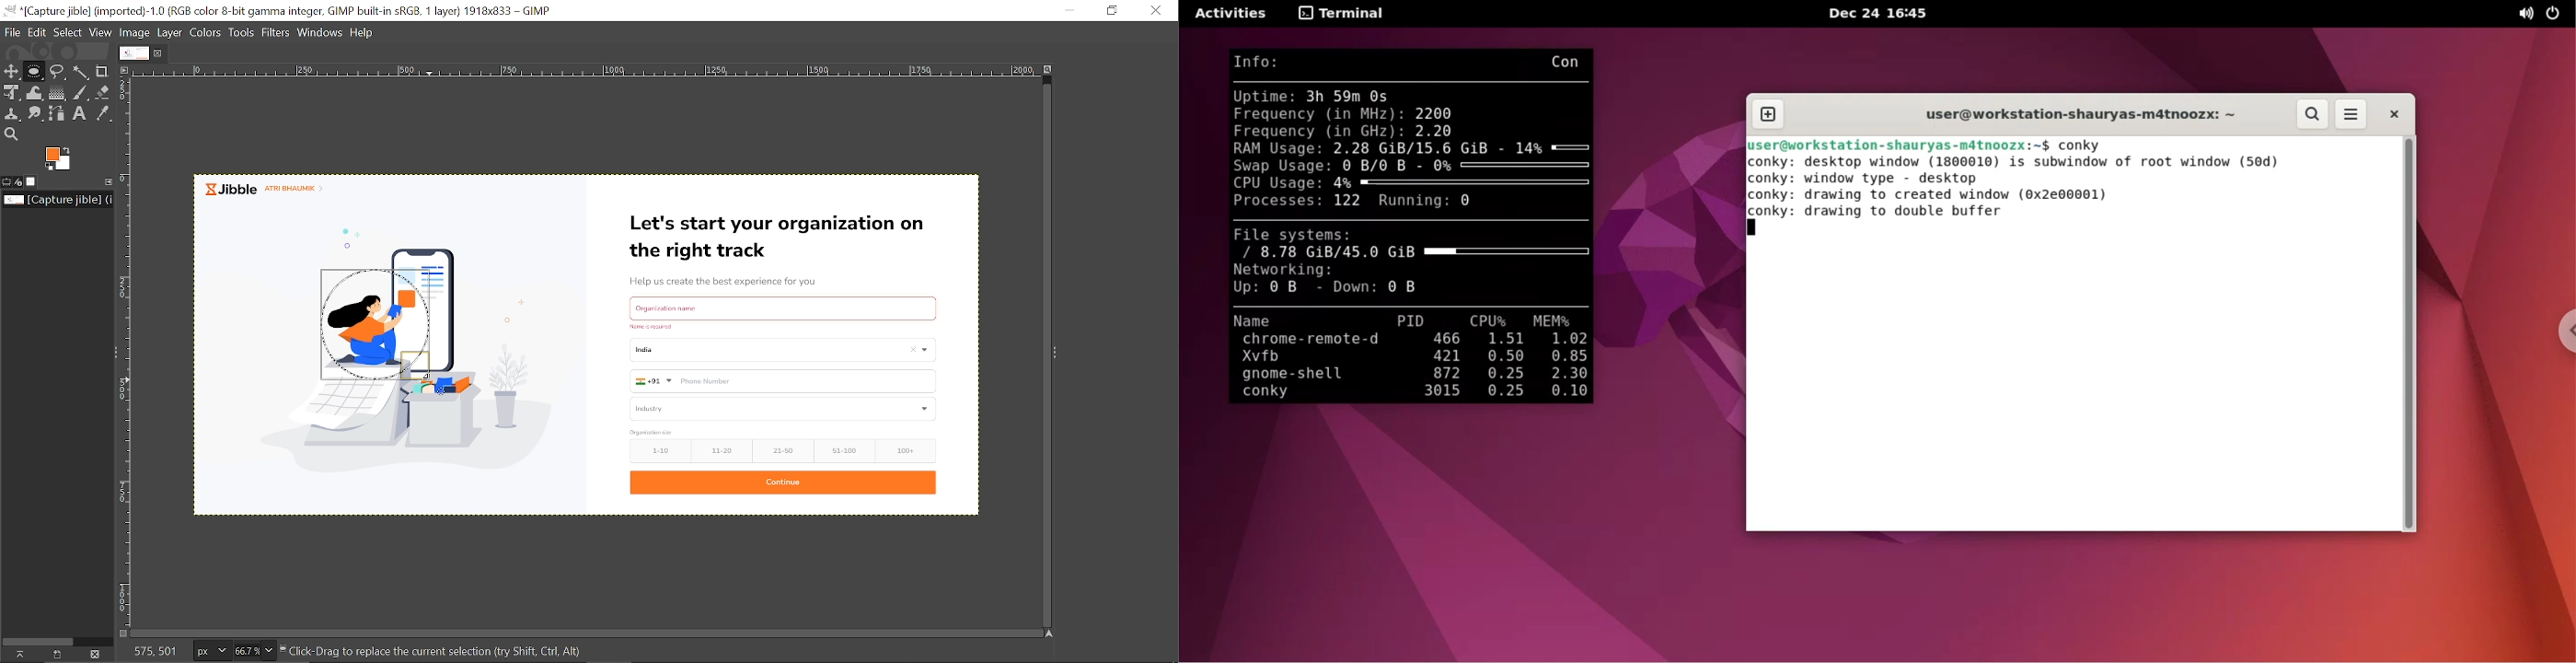 The width and height of the screenshot is (2576, 672). I want to click on Minimize, so click(1073, 10).